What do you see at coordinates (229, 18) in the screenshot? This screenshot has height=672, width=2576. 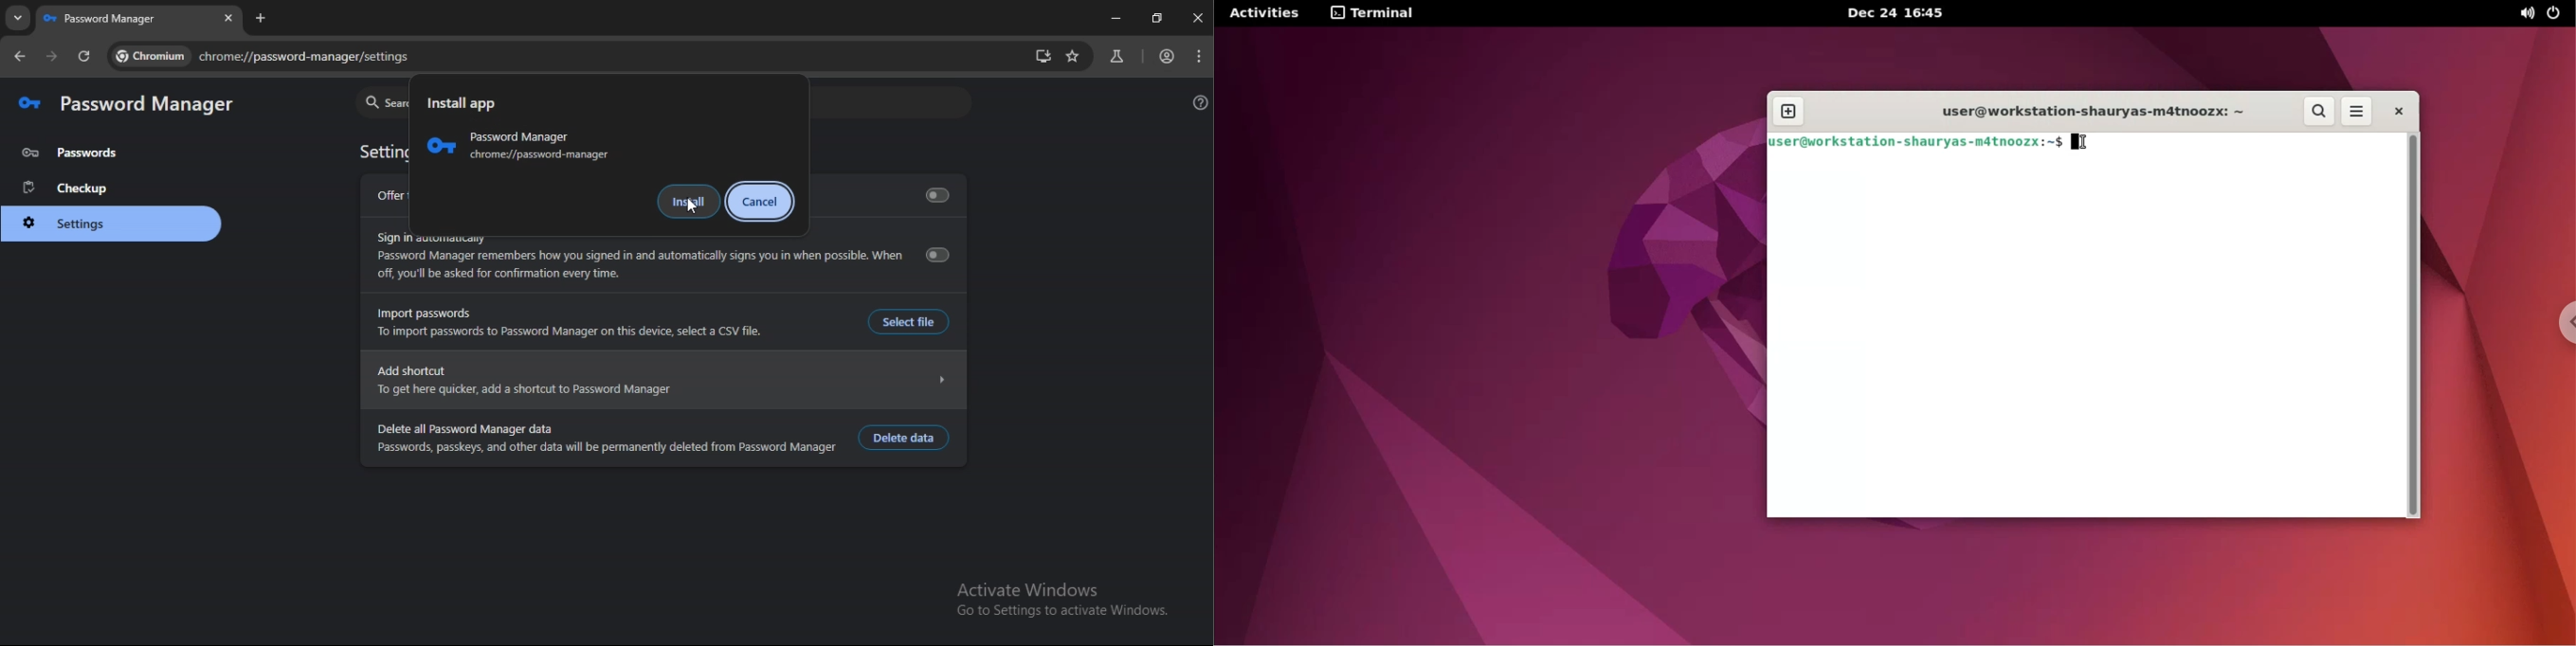 I see `close tab` at bounding box center [229, 18].